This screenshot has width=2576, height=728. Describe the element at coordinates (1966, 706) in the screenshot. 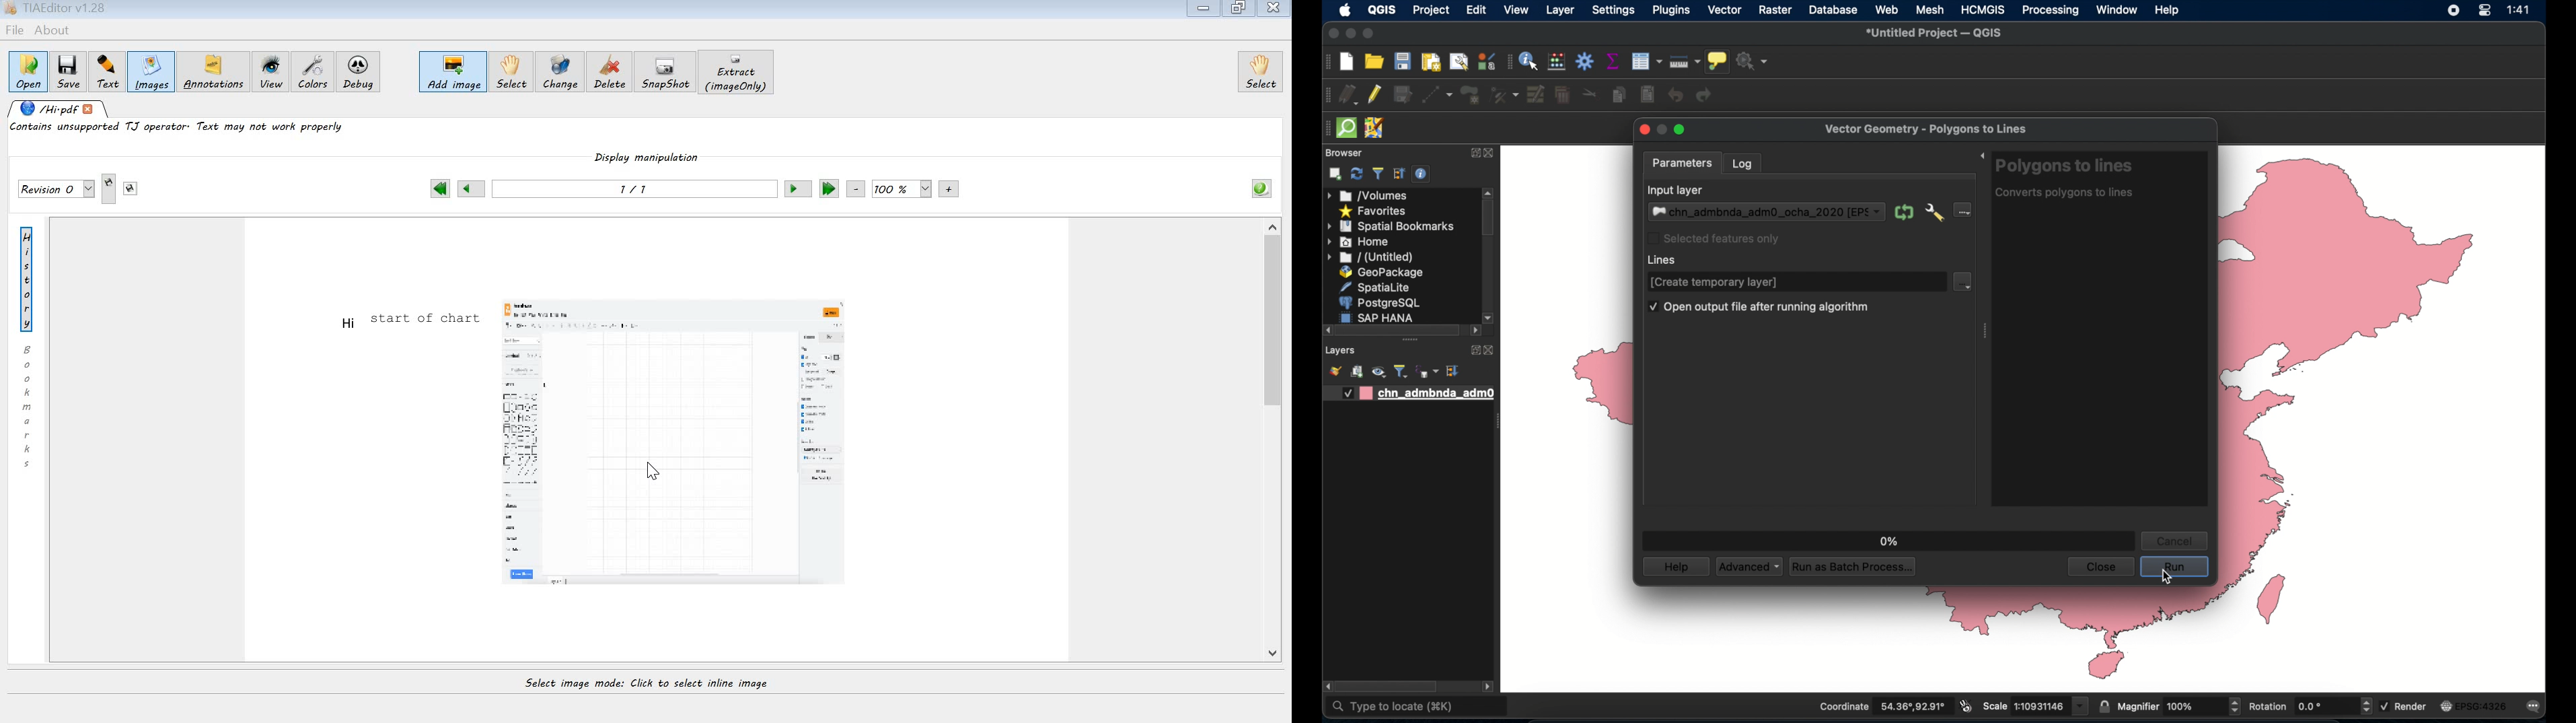

I see `toggle extents and mouse display position` at that location.